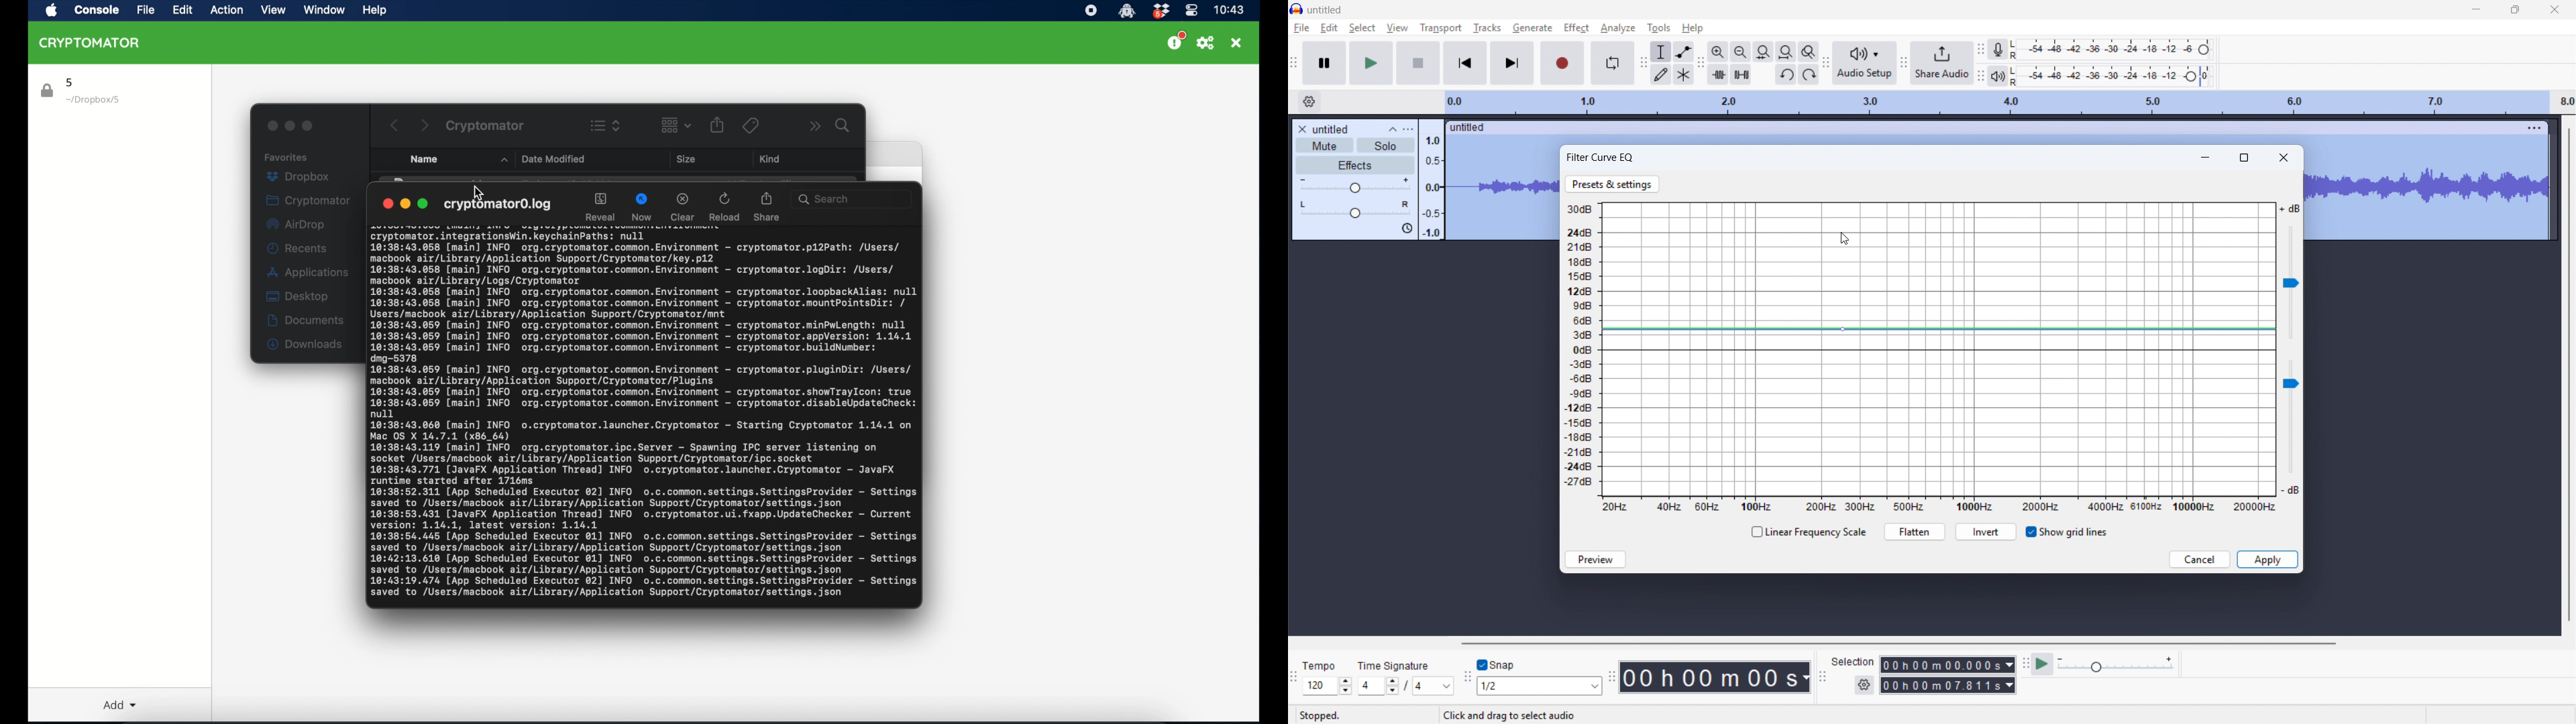  I want to click on Share audio toolbar , so click(1903, 64).